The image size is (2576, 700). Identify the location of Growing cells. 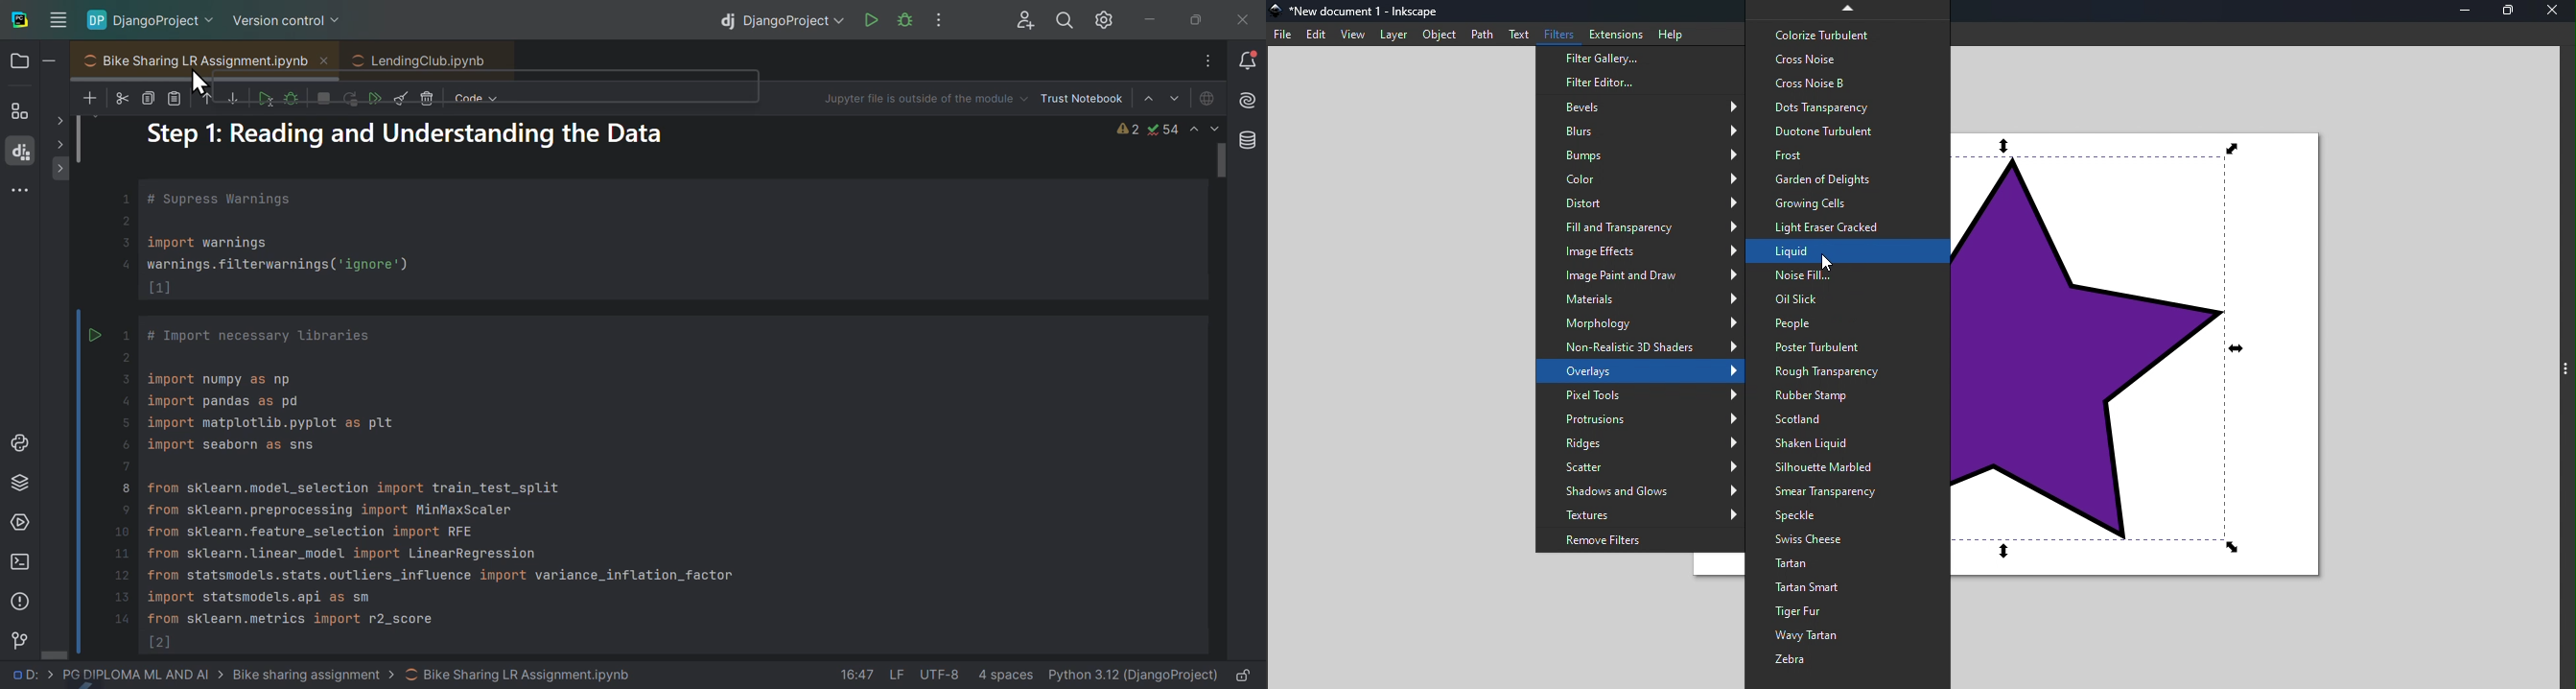
(1842, 202).